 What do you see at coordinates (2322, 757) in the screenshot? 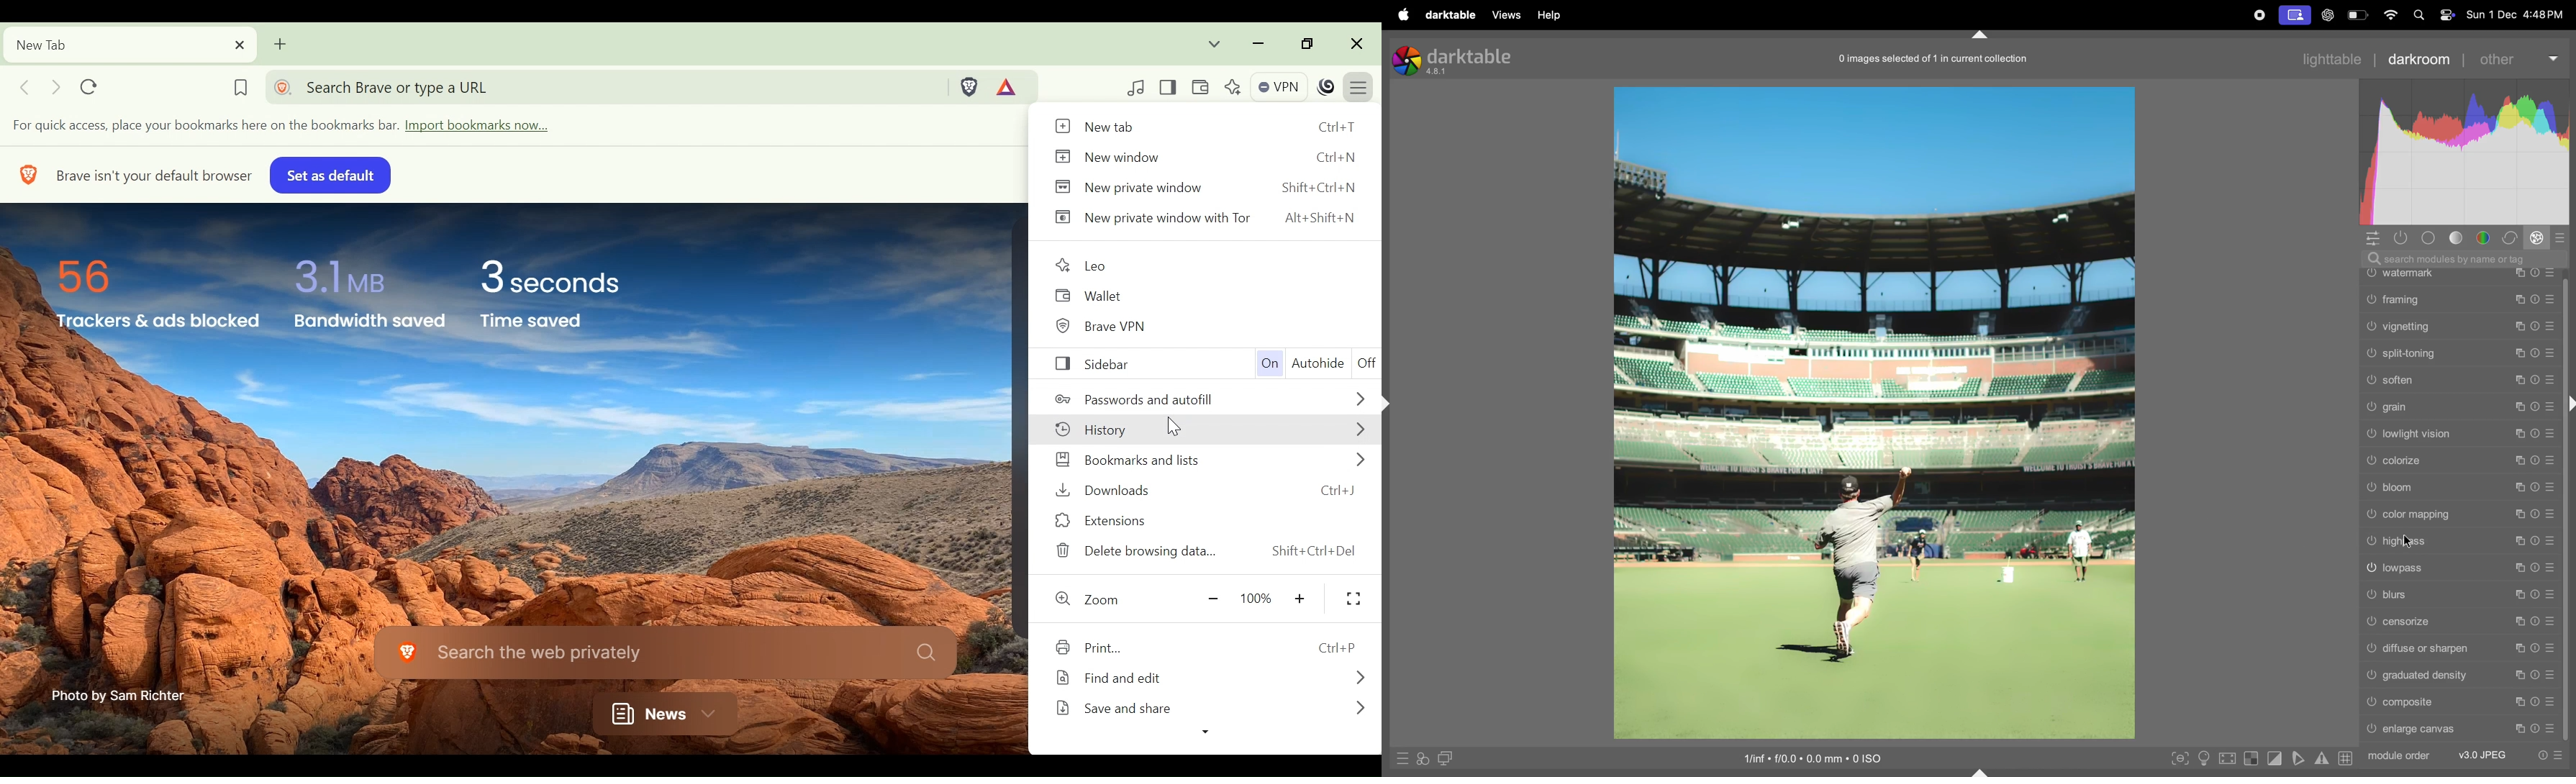
I see `toggle gamut checking` at bounding box center [2322, 757].